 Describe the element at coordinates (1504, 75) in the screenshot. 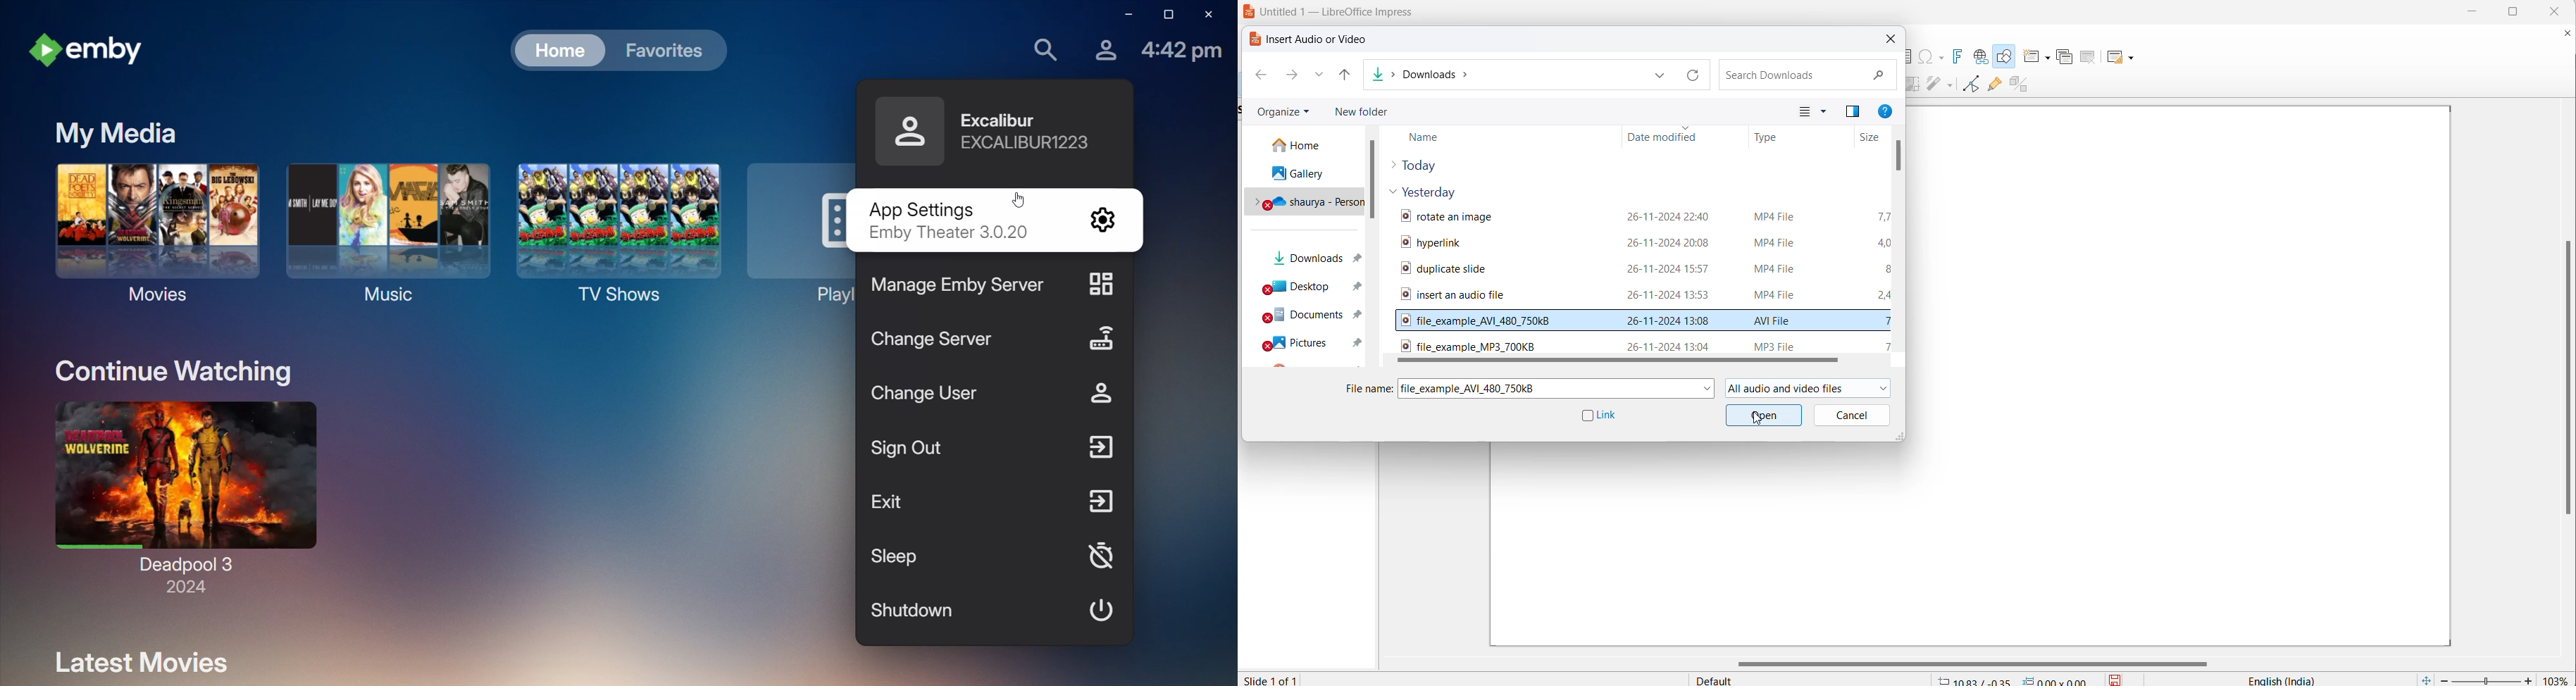

I see `path` at that location.